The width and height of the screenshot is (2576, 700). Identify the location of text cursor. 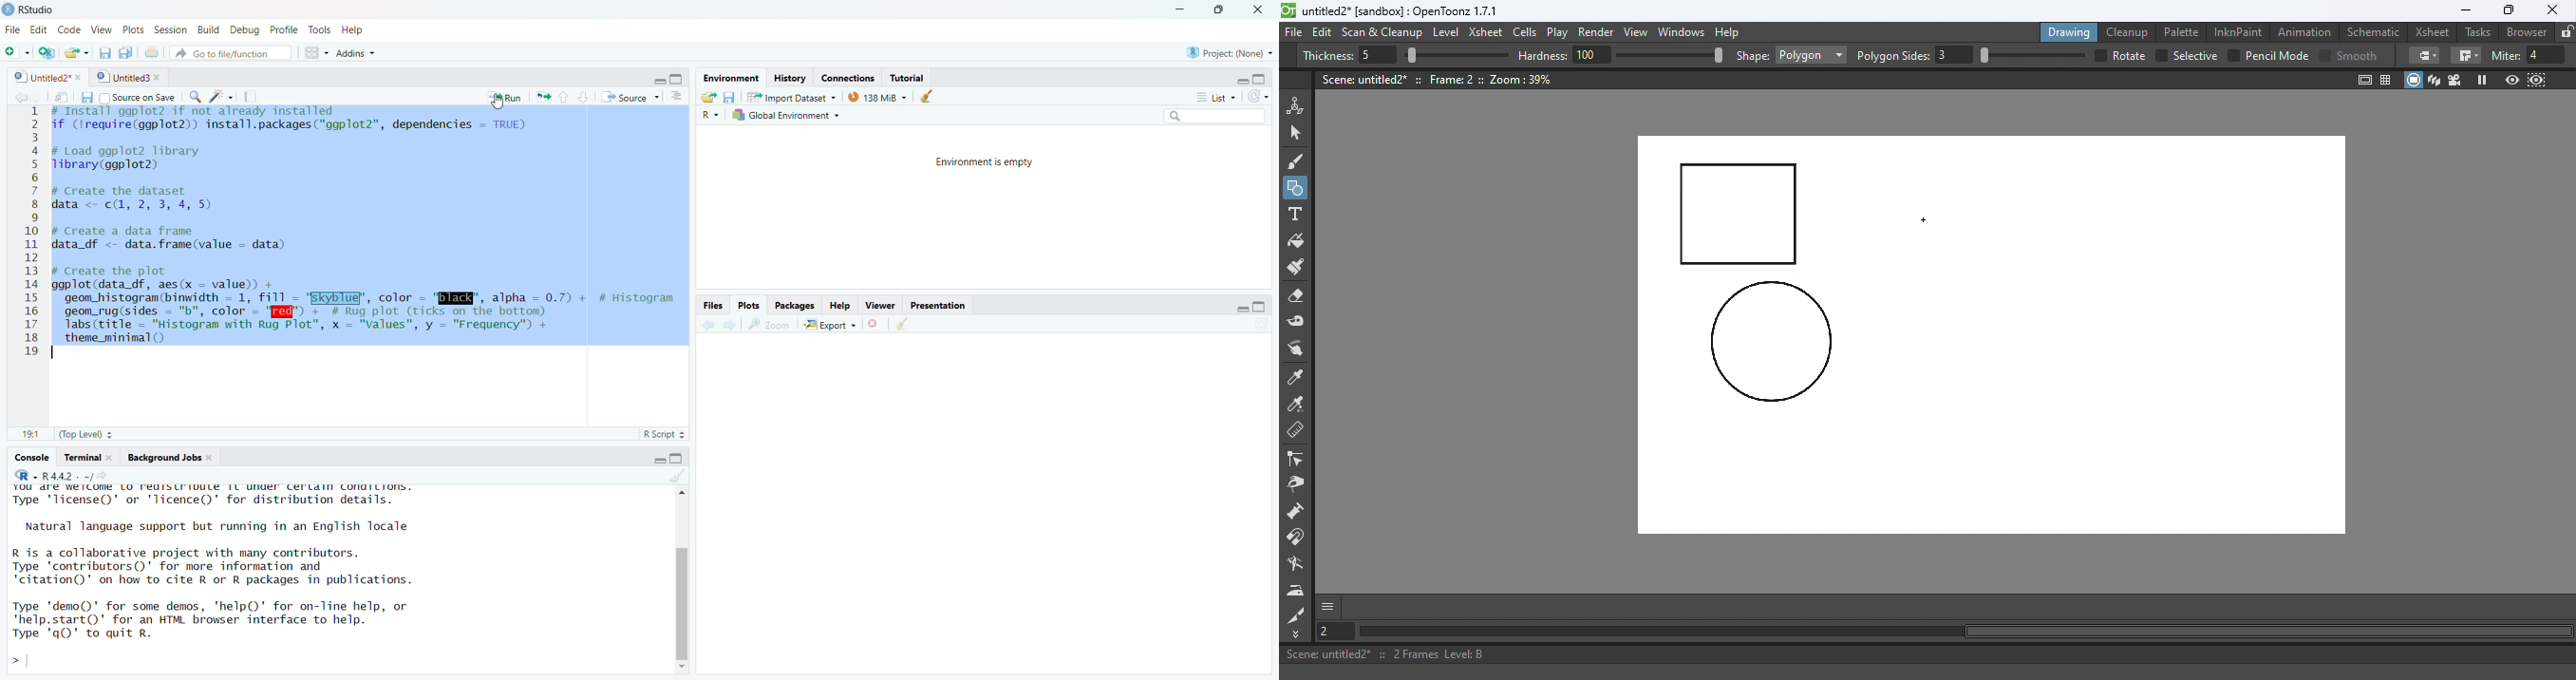
(245, 327).